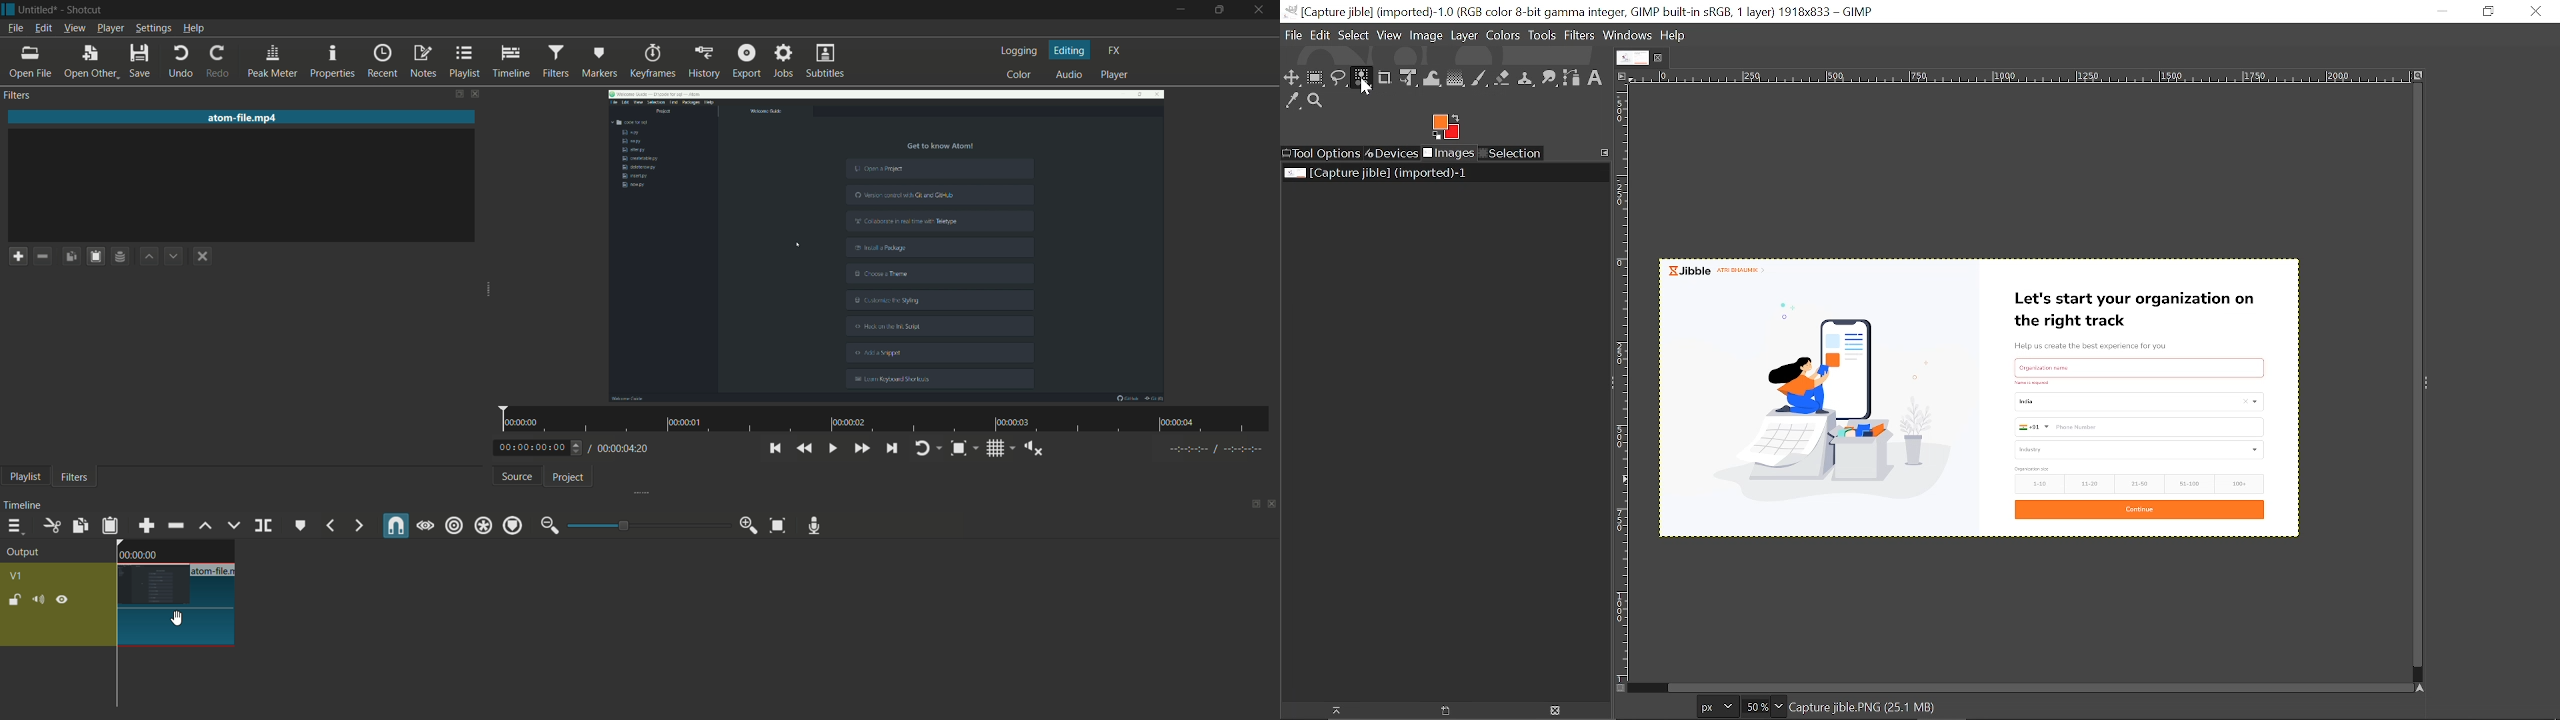 Image resolution: width=2576 pixels, height=728 pixels. I want to click on imported video, so click(887, 247).